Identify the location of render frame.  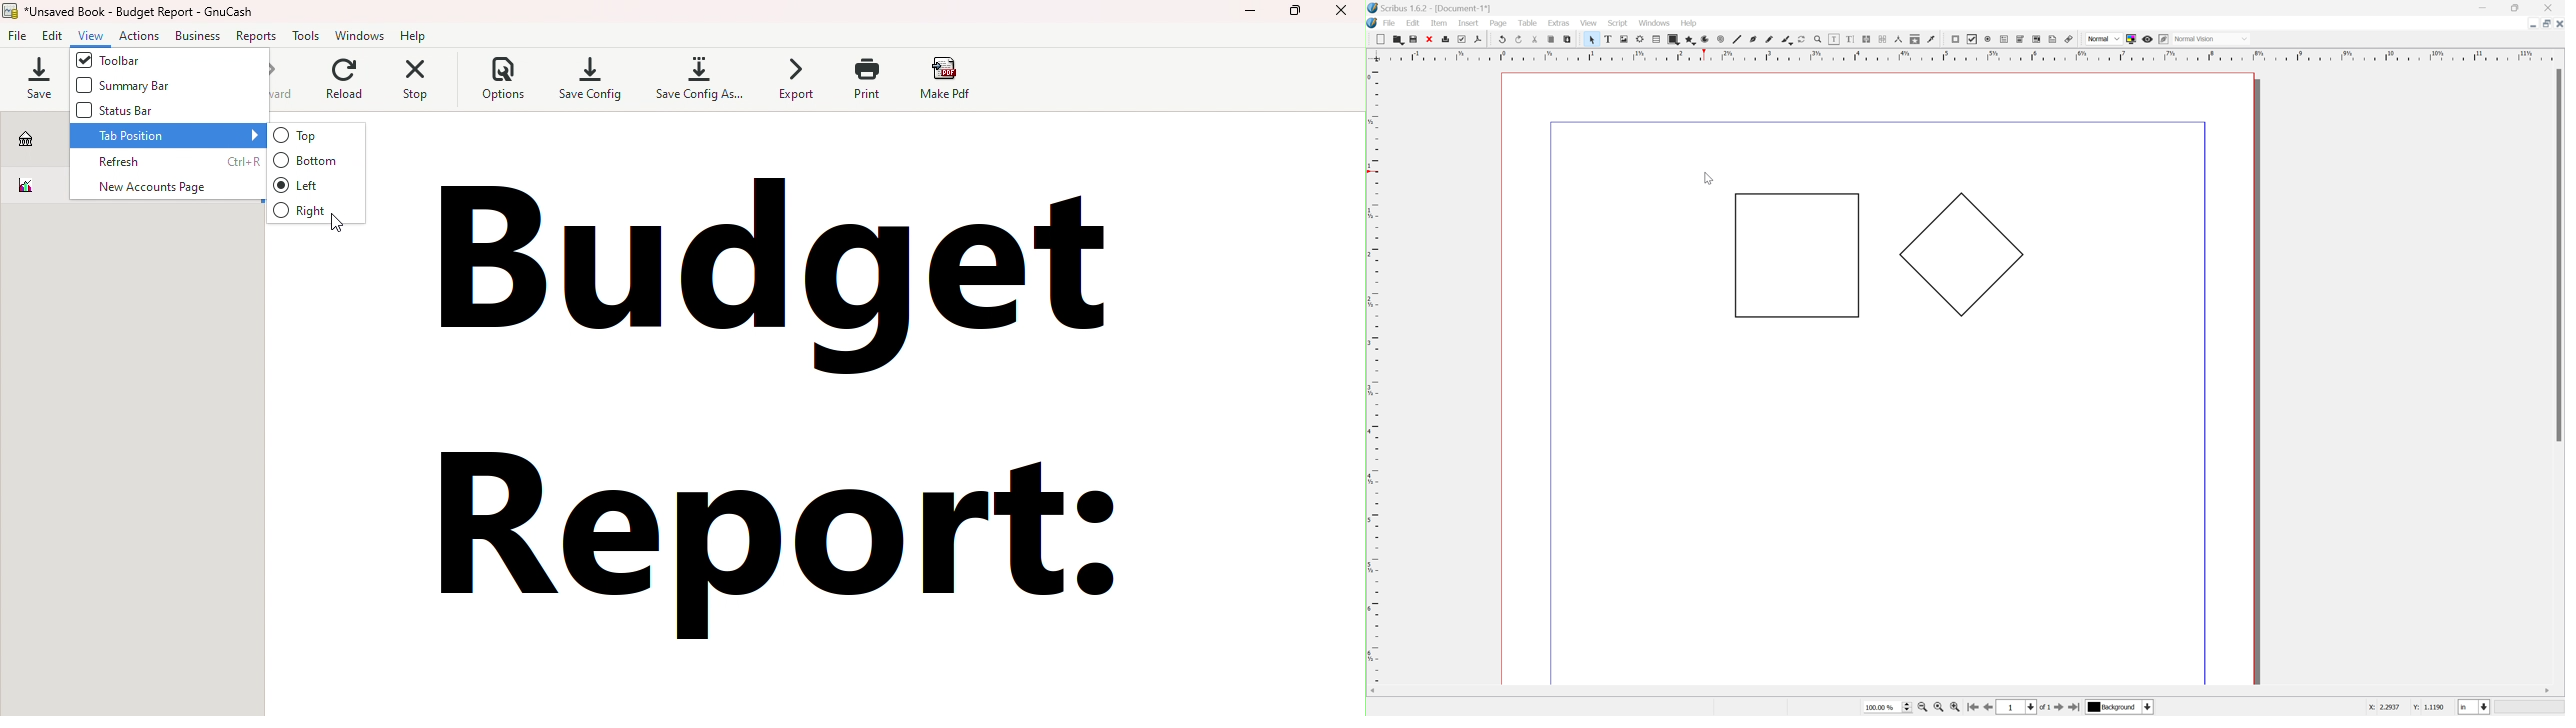
(1638, 38).